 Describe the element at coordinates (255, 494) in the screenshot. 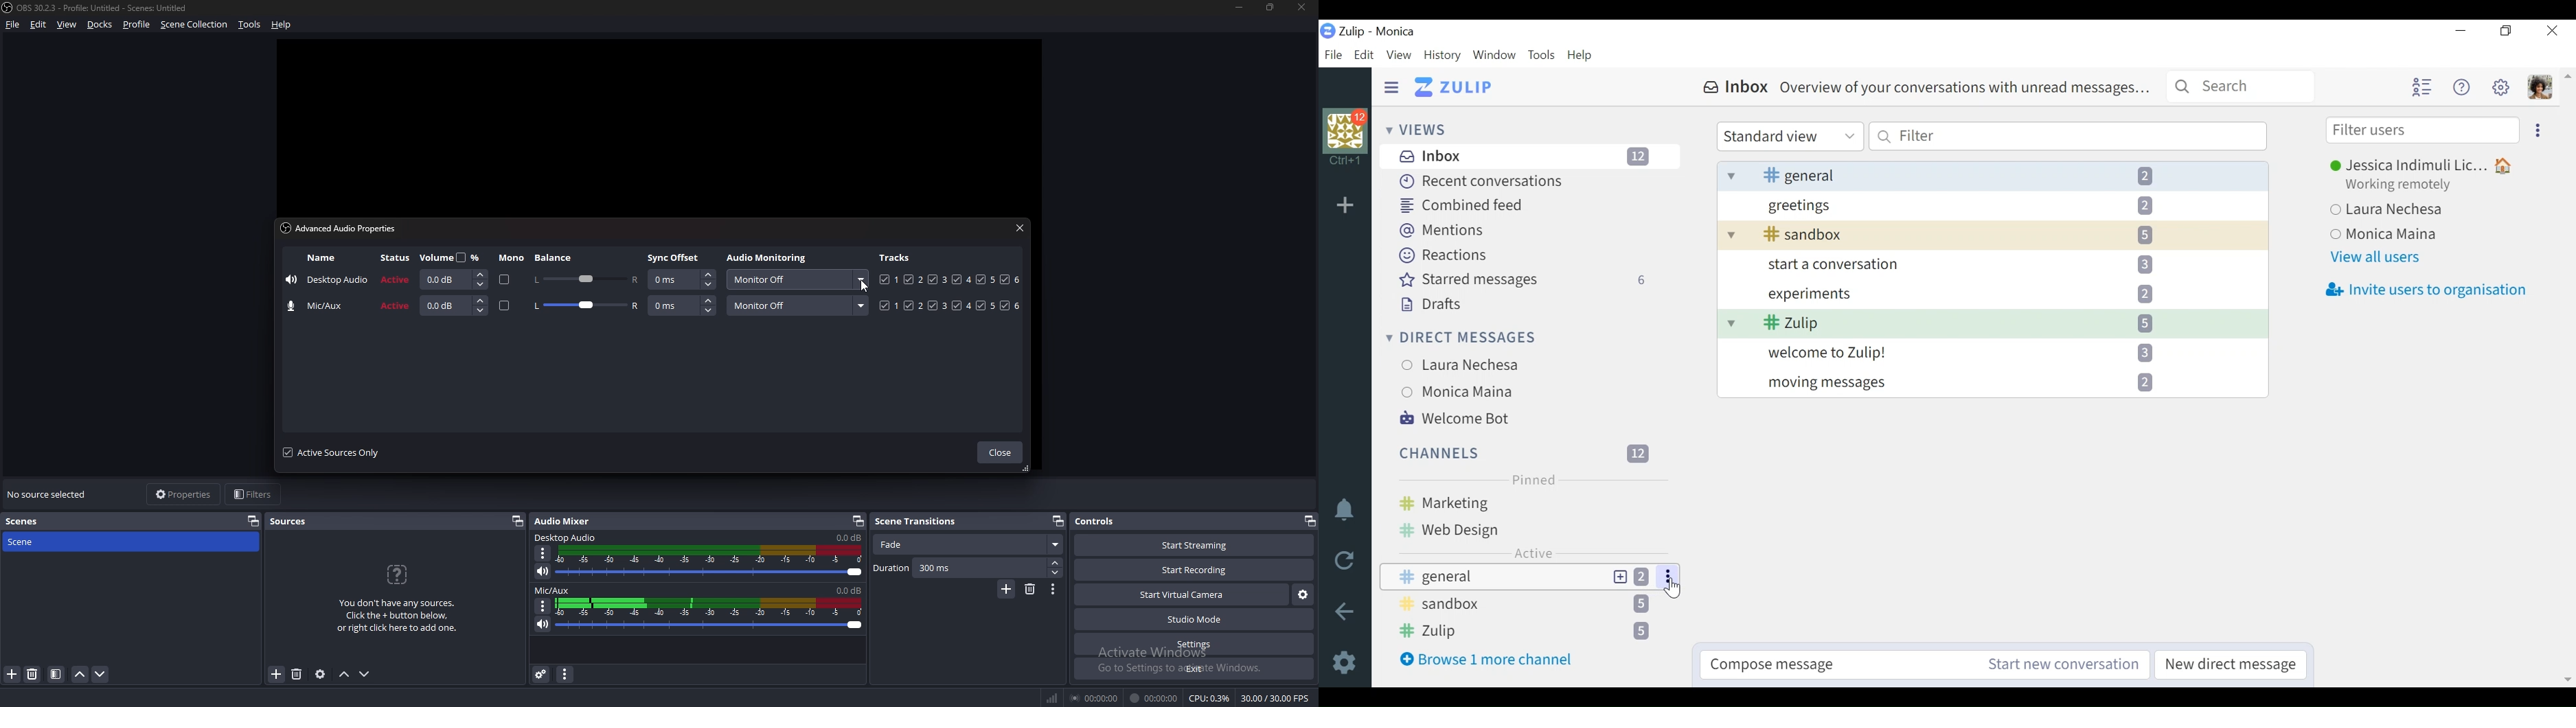

I see `filters` at that location.